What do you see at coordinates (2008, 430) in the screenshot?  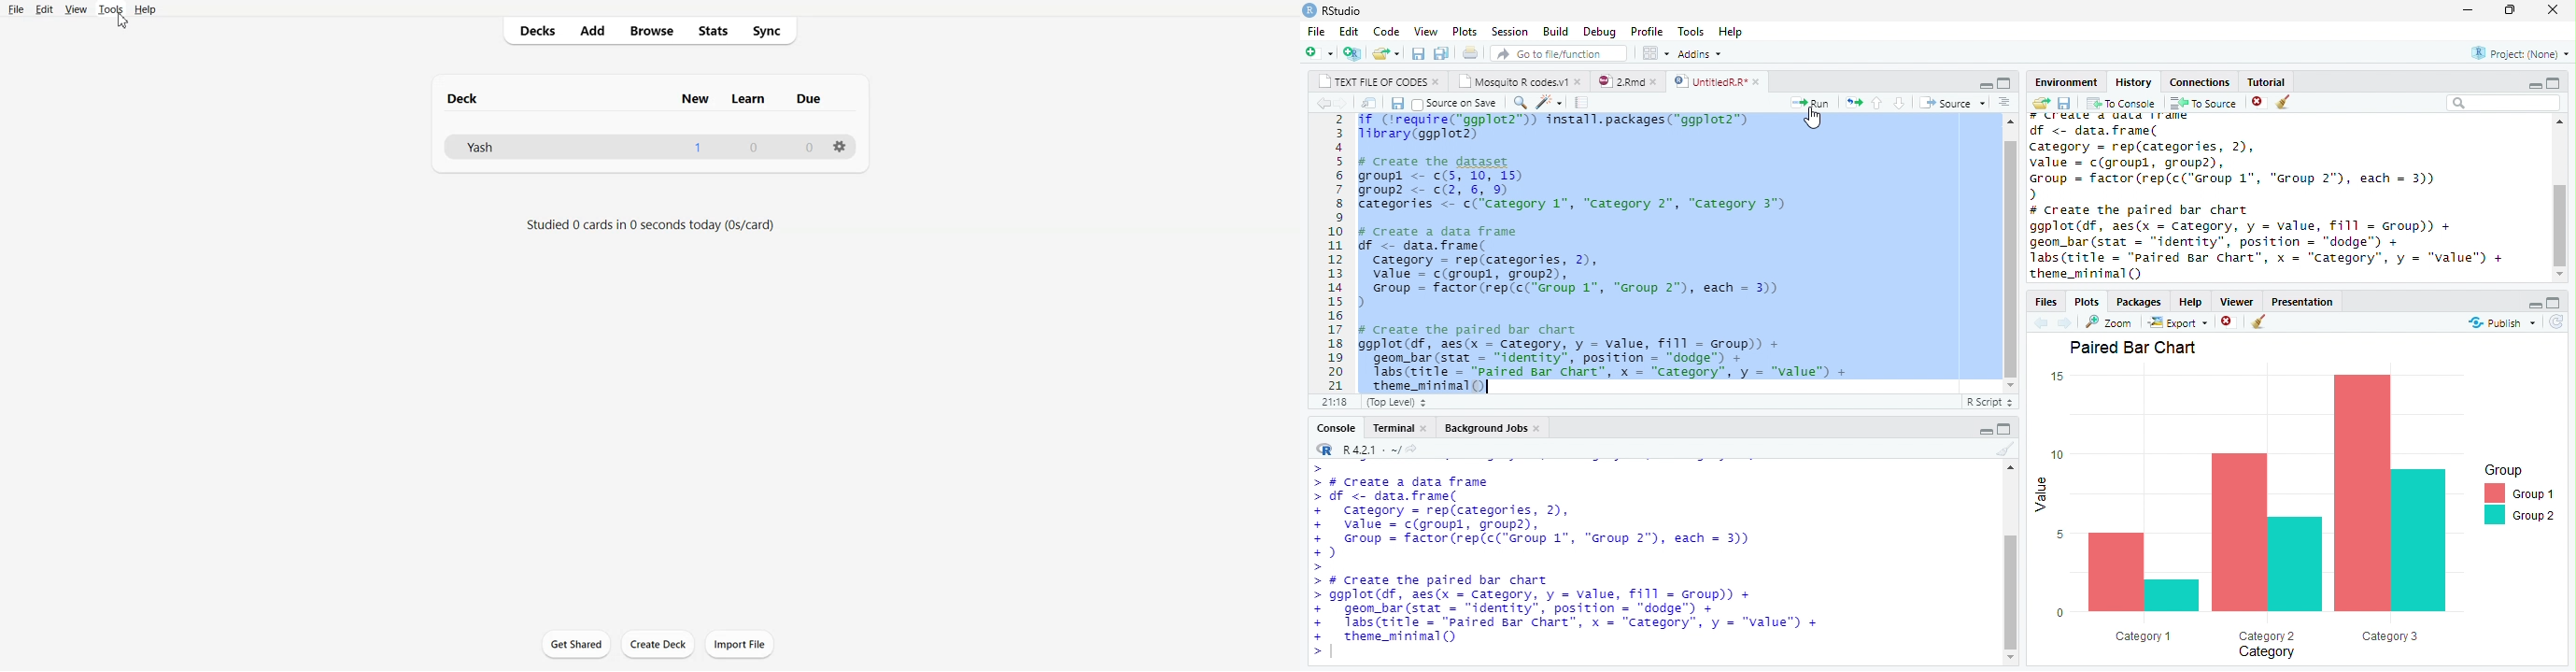 I see `maximize` at bounding box center [2008, 430].